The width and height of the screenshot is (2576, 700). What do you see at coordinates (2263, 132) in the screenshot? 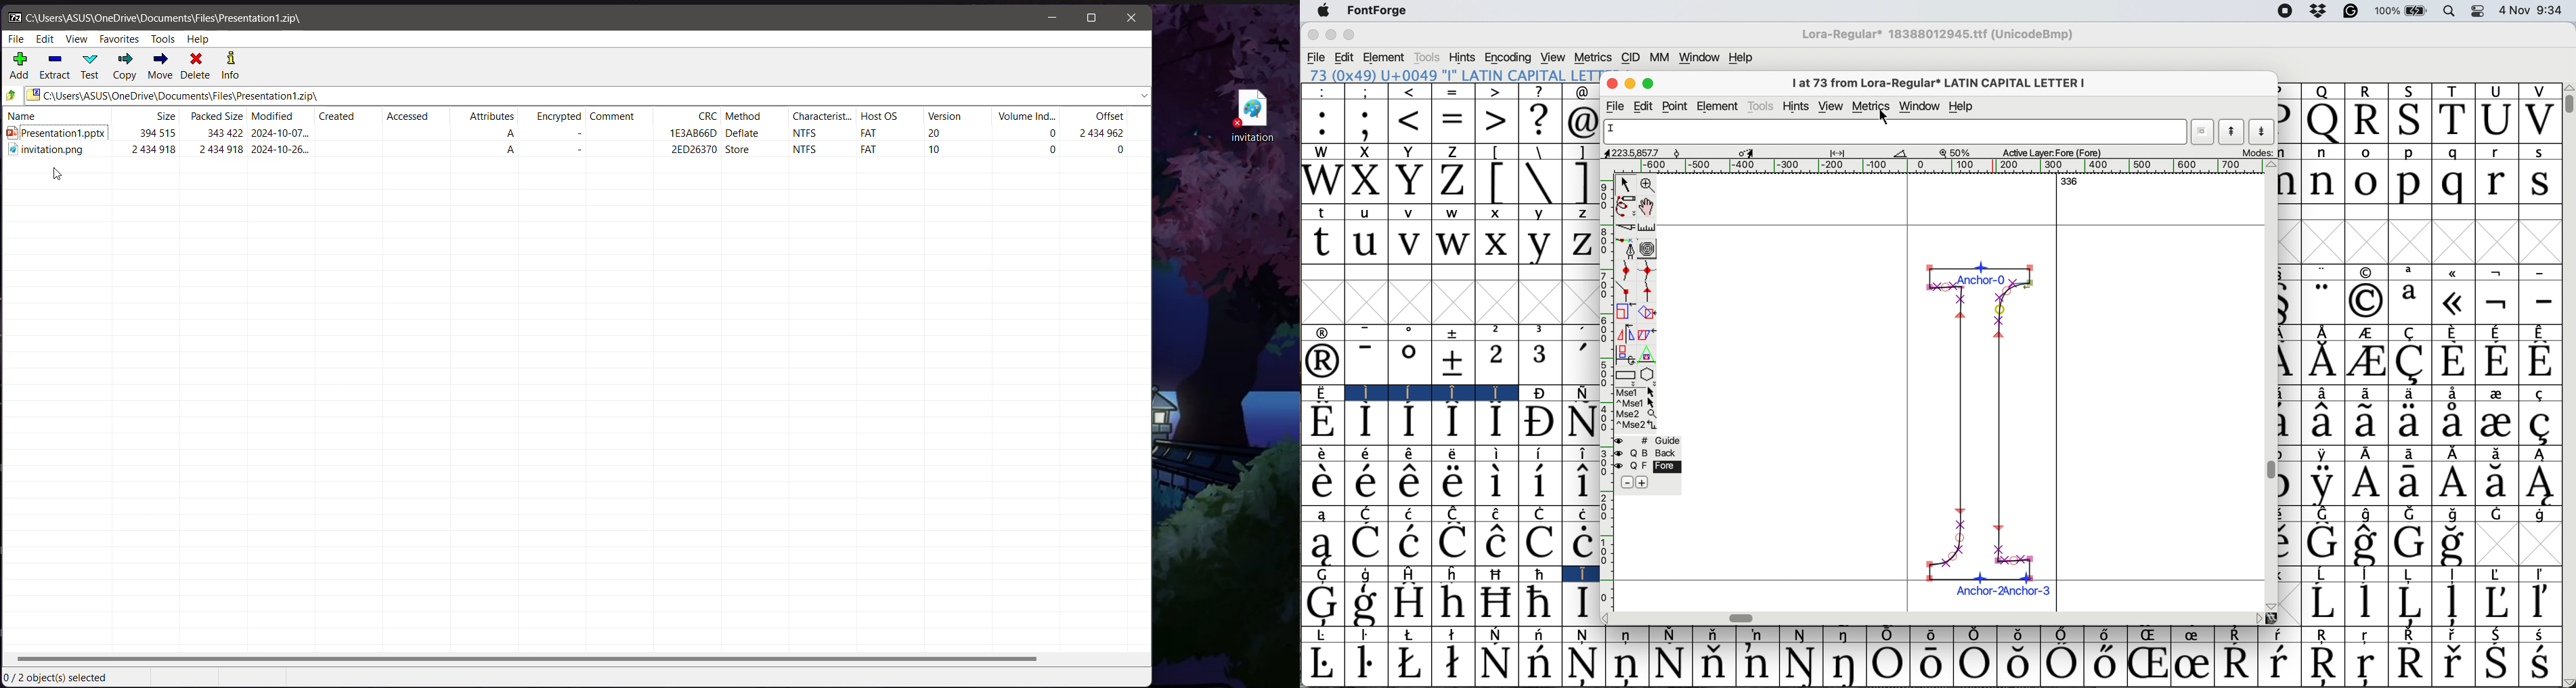
I see `show next letter` at bounding box center [2263, 132].